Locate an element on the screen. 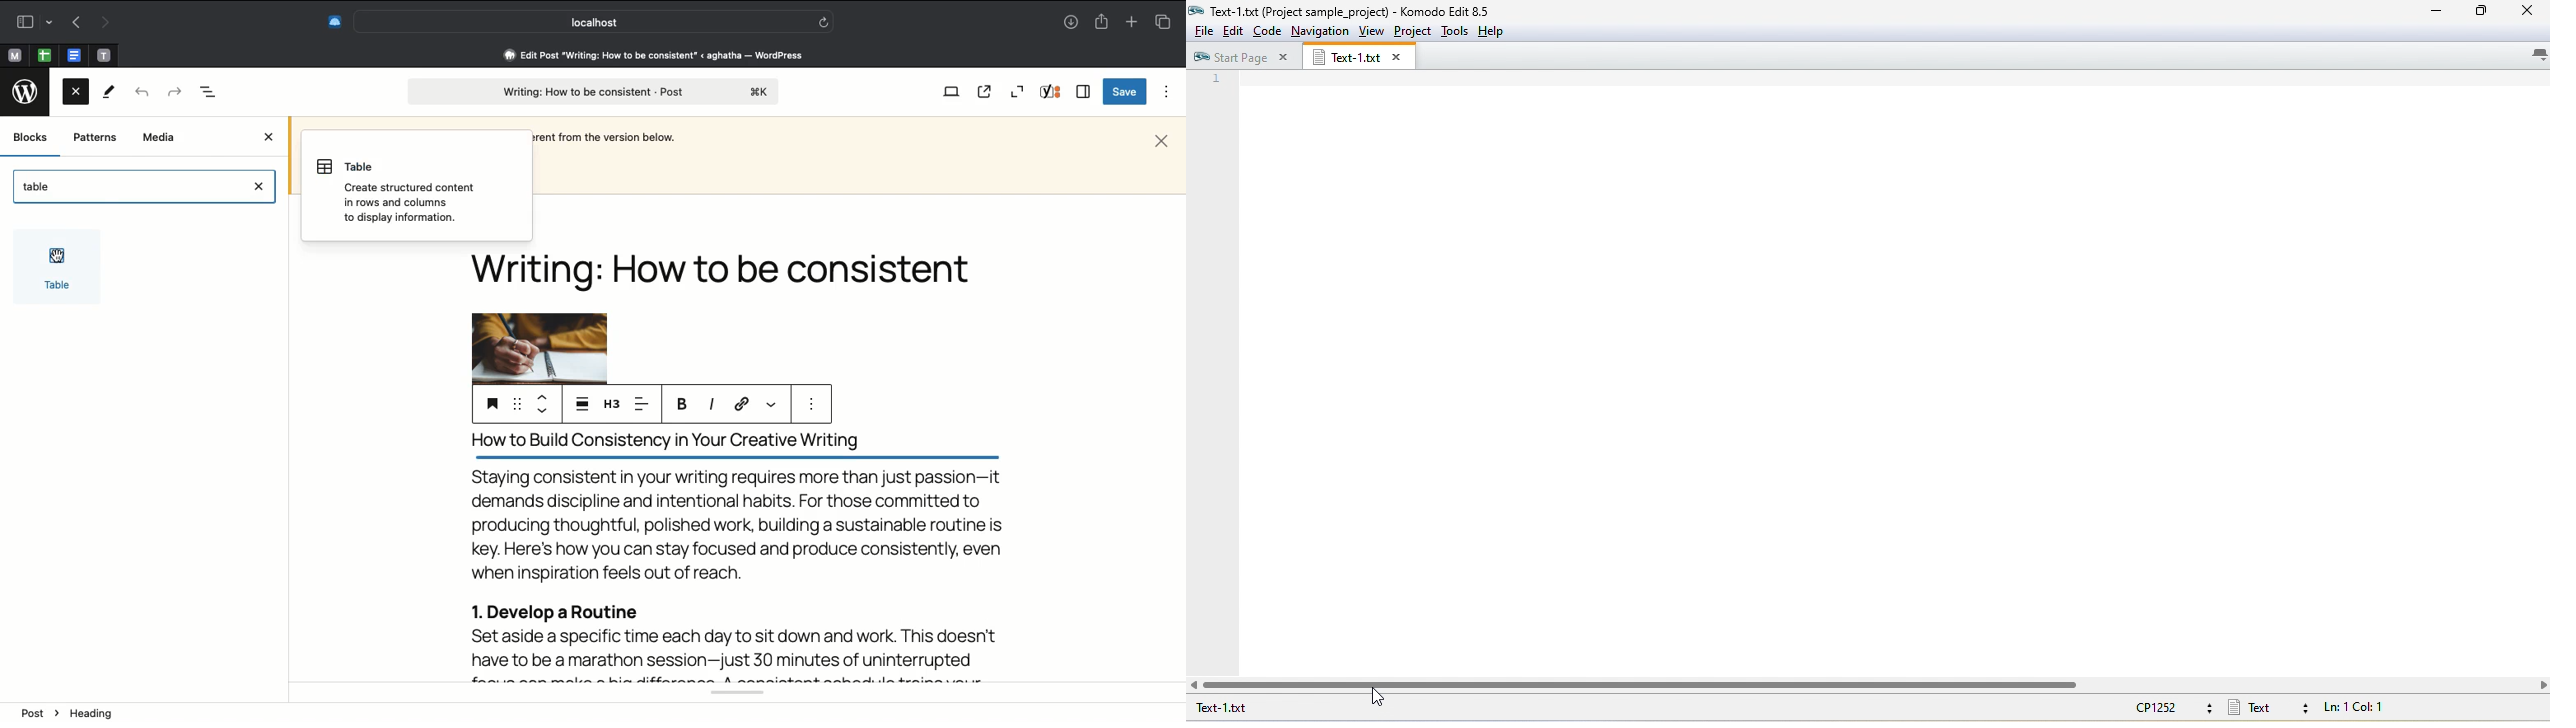 This screenshot has height=728, width=2576. cursor is located at coordinates (1378, 700).